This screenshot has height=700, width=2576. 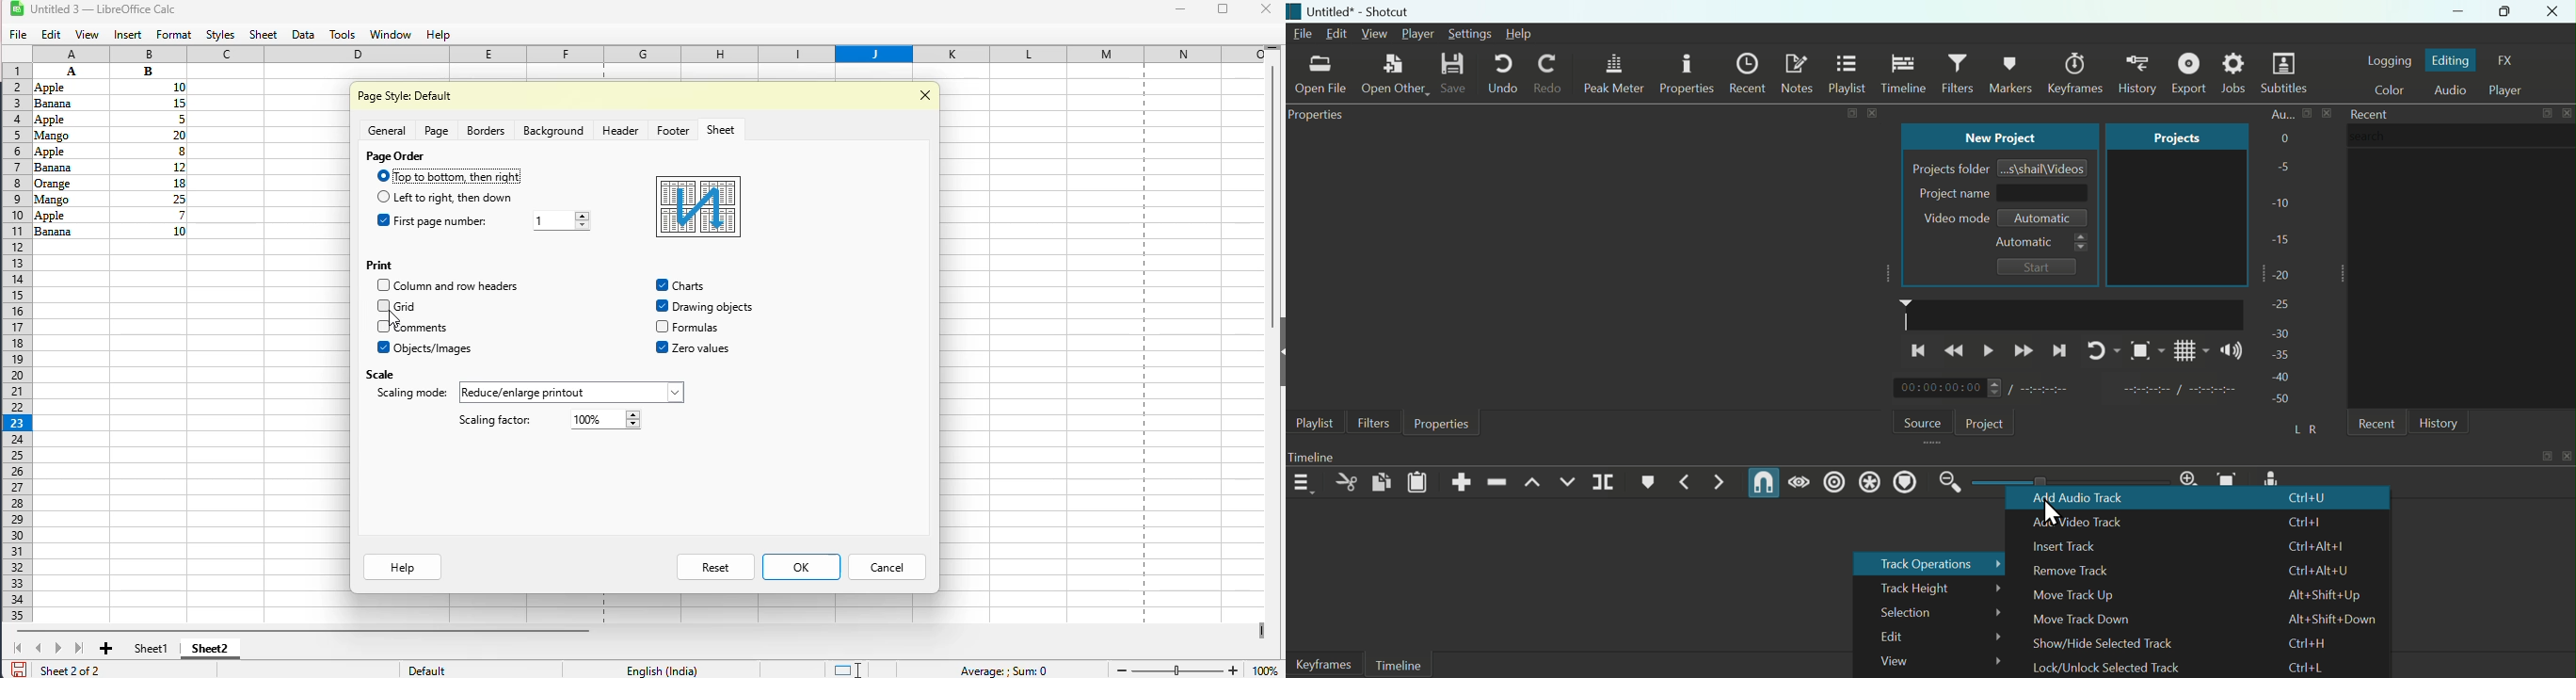 What do you see at coordinates (69, 670) in the screenshot?
I see `sheet 2 of 2` at bounding box center [69, 670].